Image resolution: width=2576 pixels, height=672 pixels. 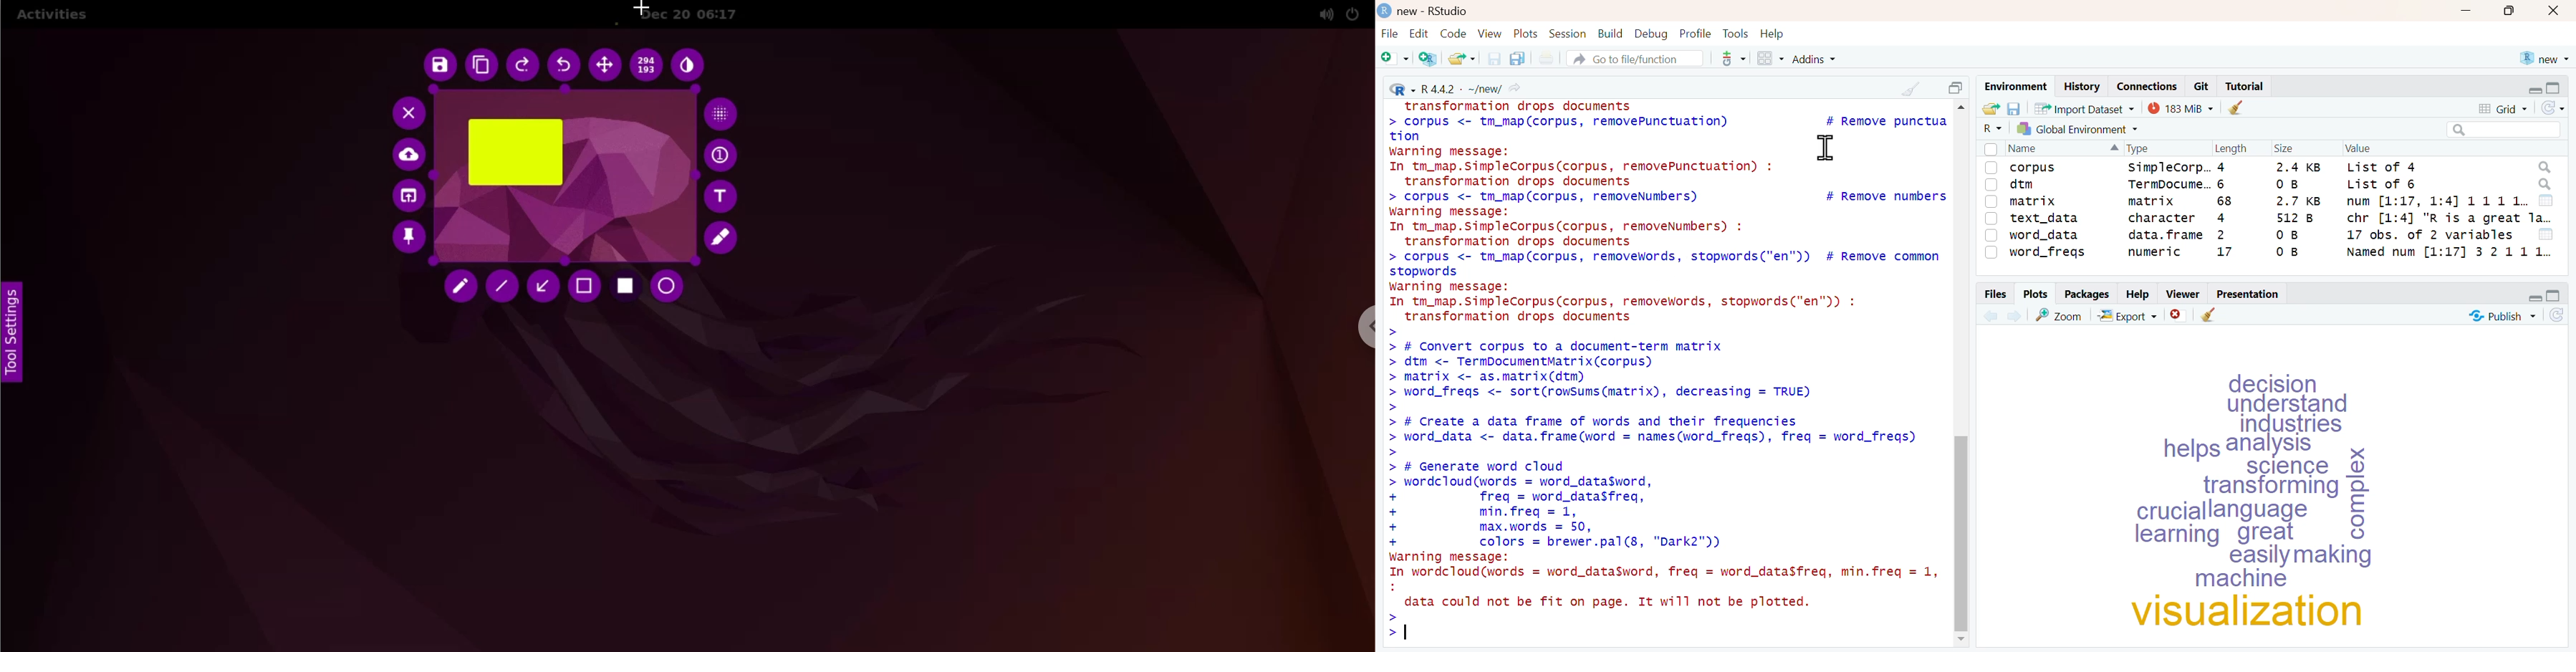 I want to click on dropdown, so click(x=2111, y=149).